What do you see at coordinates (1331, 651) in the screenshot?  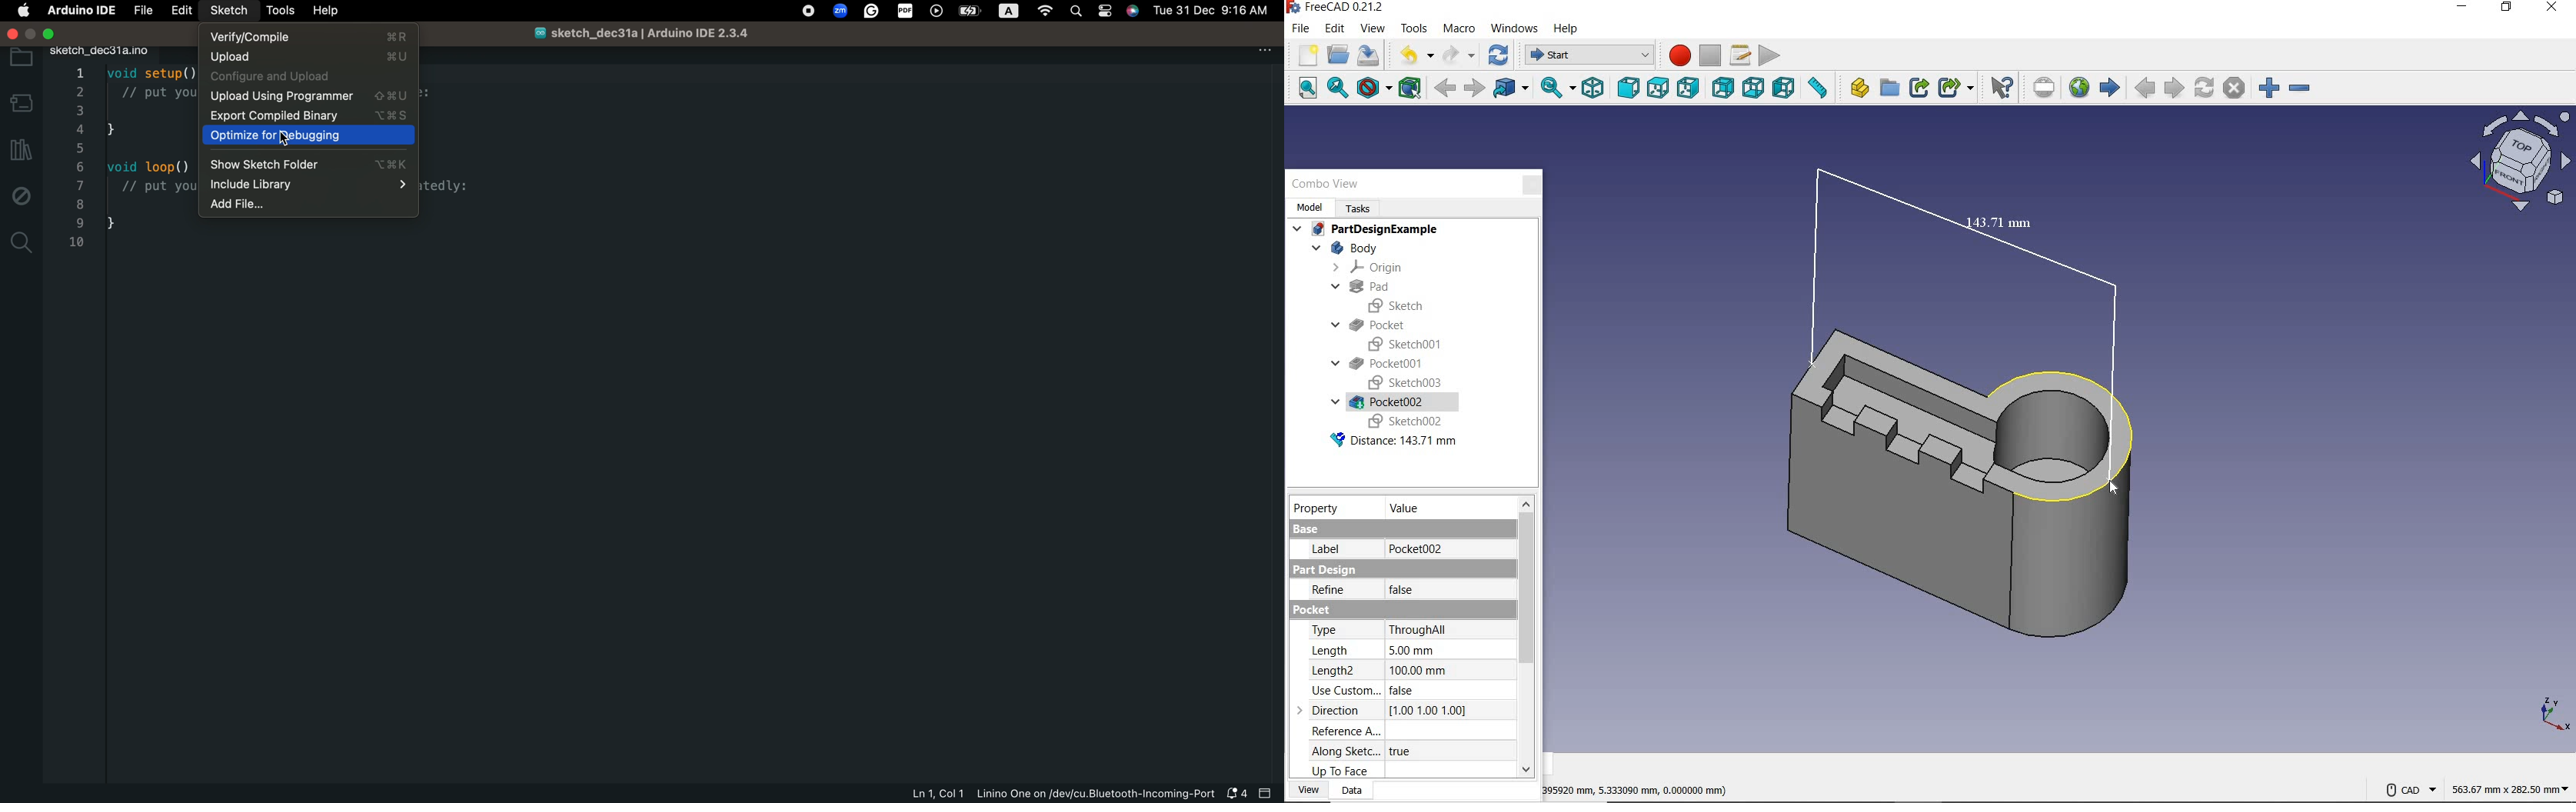 I see `length` at bounding box center [1331, 651].